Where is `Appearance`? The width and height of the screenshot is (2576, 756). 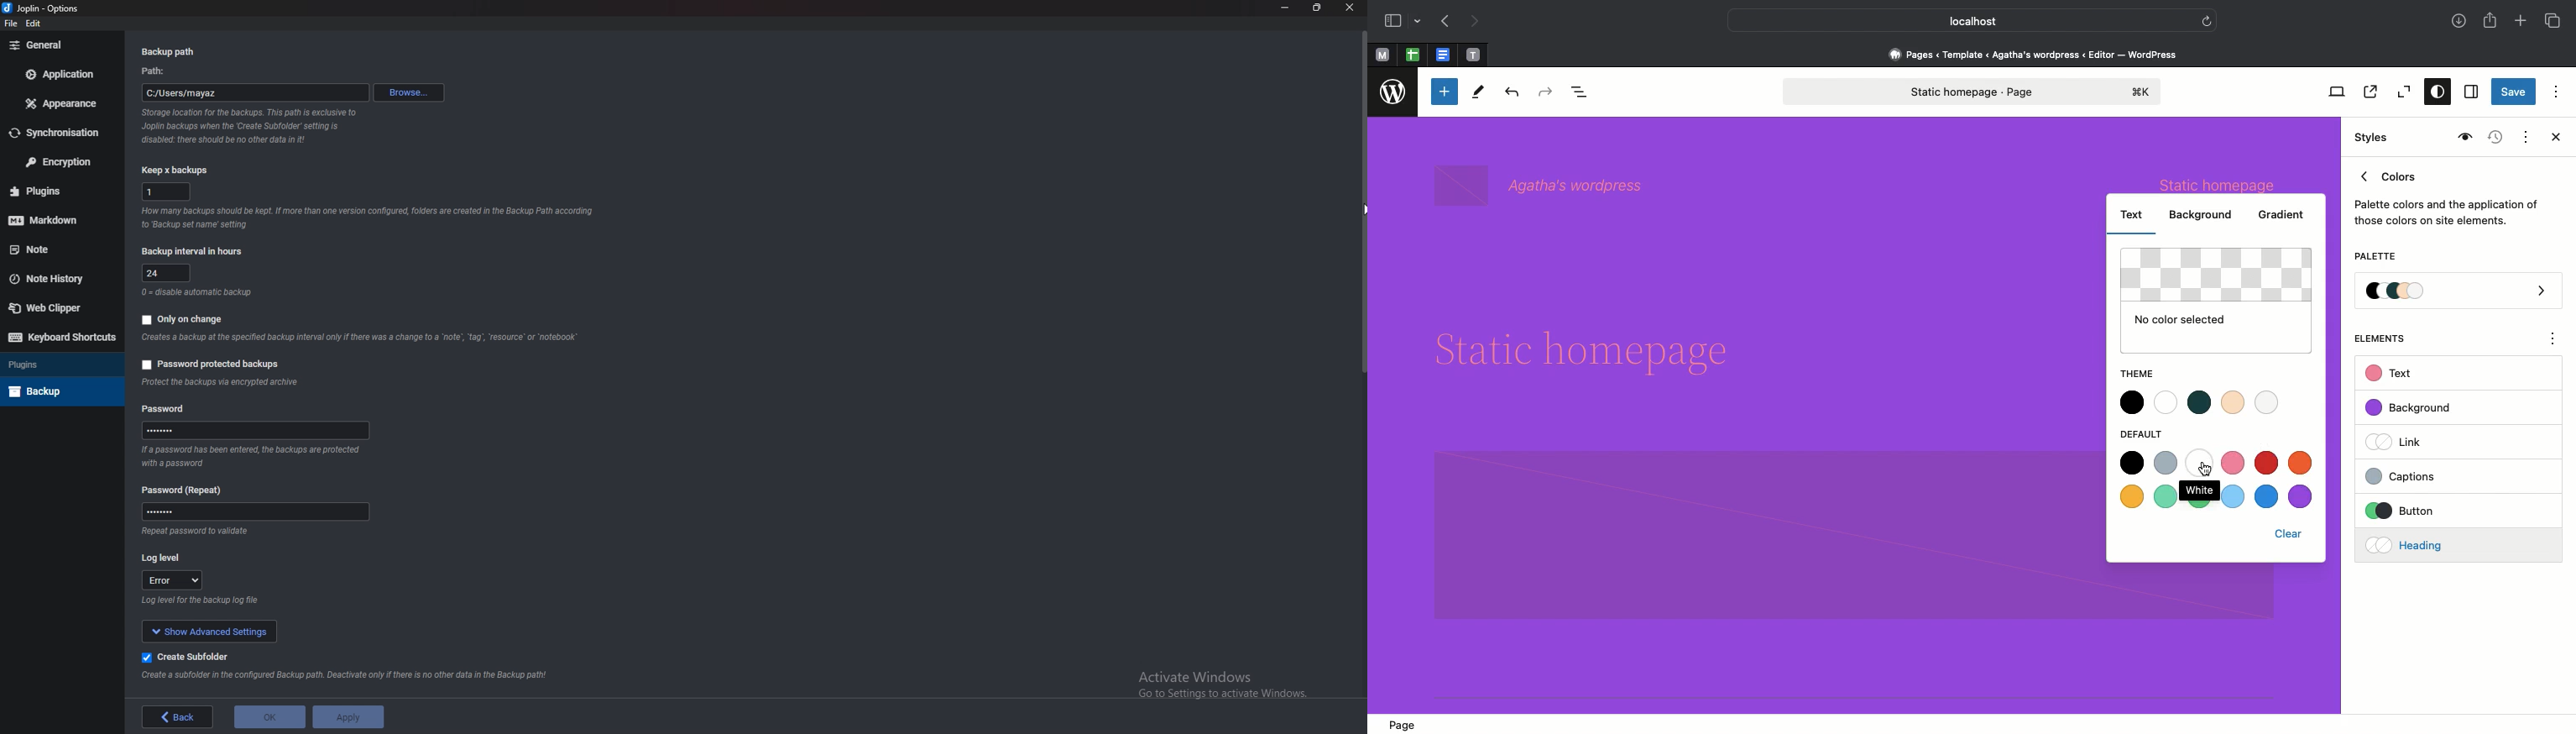 Appearance is located at coordinates (65, 103).